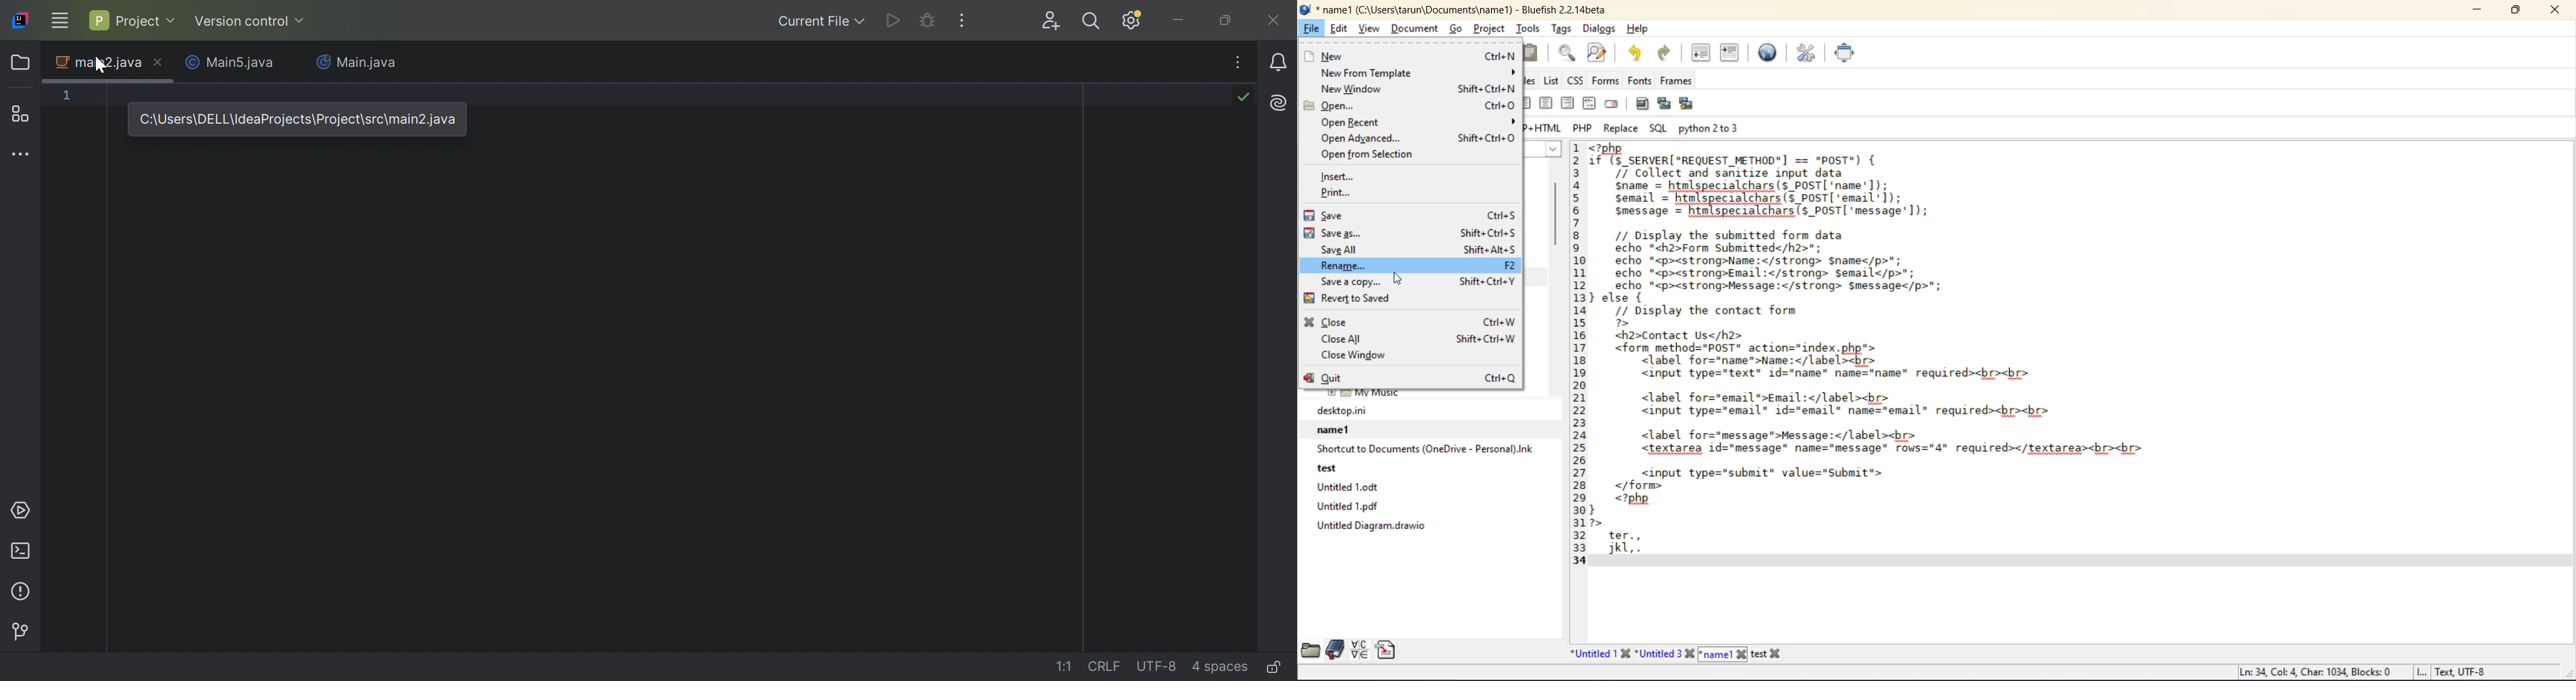 This screenshot has height=700, width=2576. Describe the element at coordinates (1385, 650) in the screenshot. I see `snippets` at that location.